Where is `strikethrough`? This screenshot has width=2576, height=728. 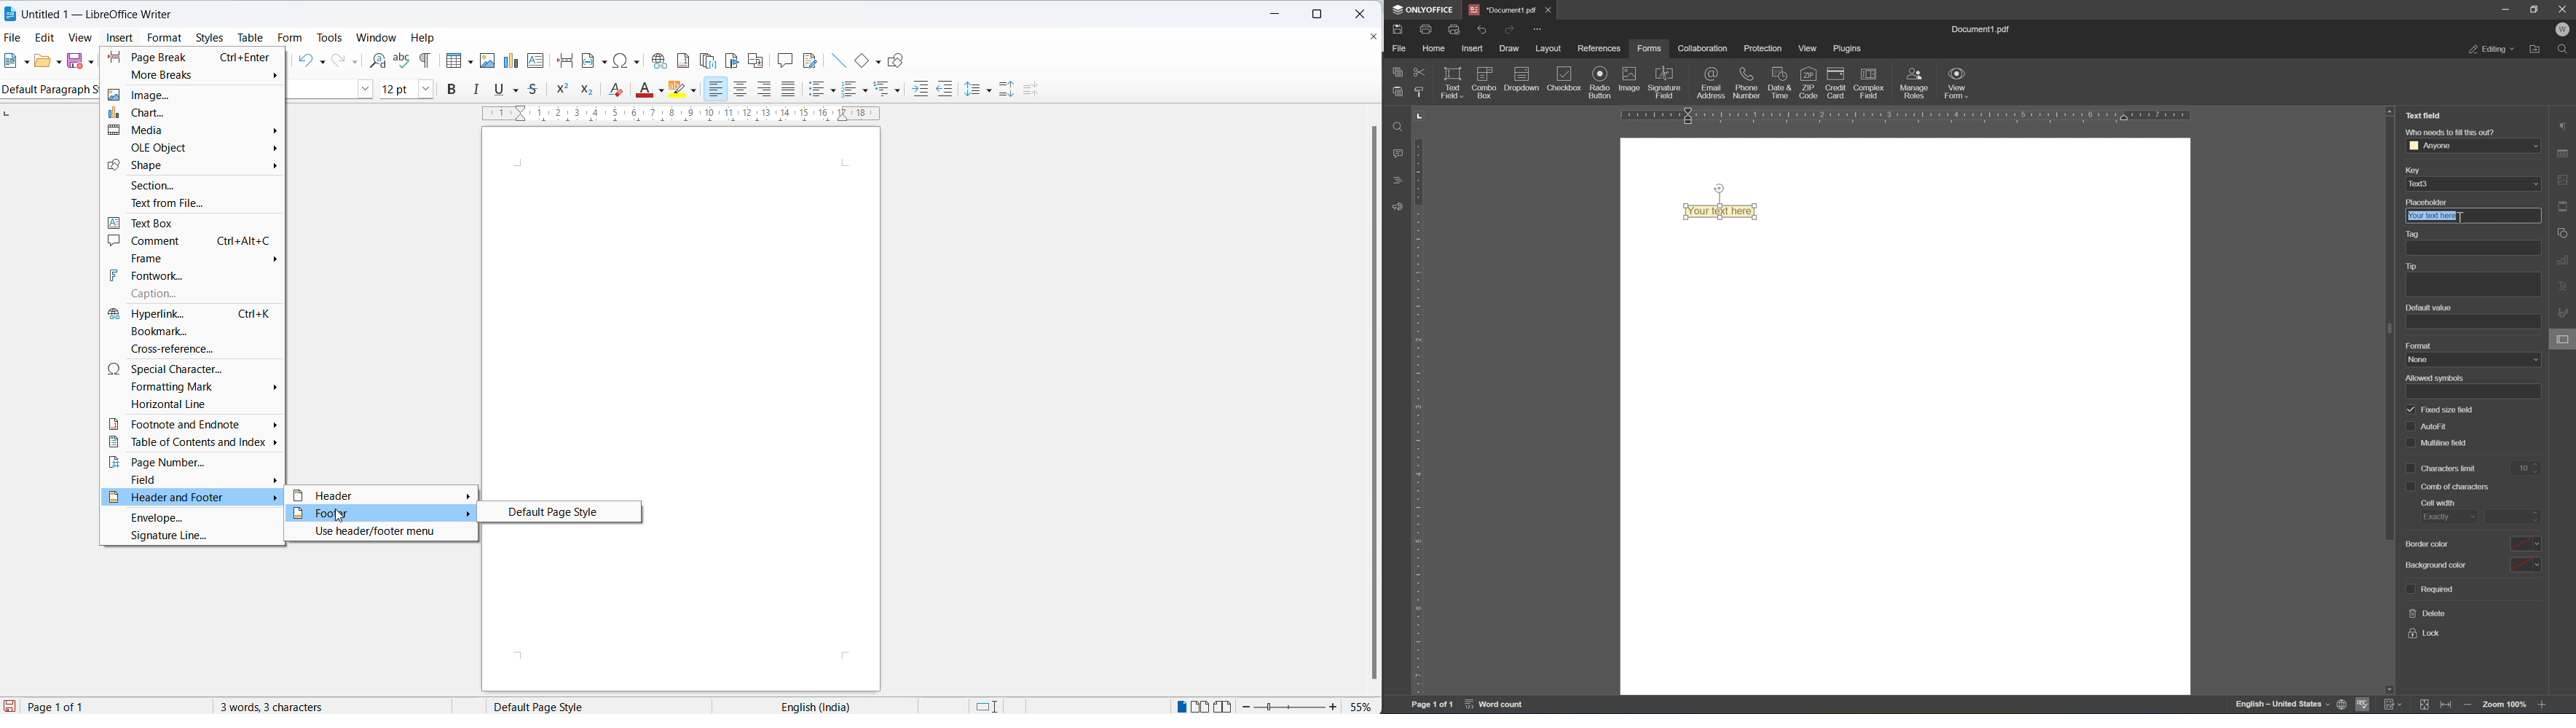 strikethrough is located at coordinates (537, 89).